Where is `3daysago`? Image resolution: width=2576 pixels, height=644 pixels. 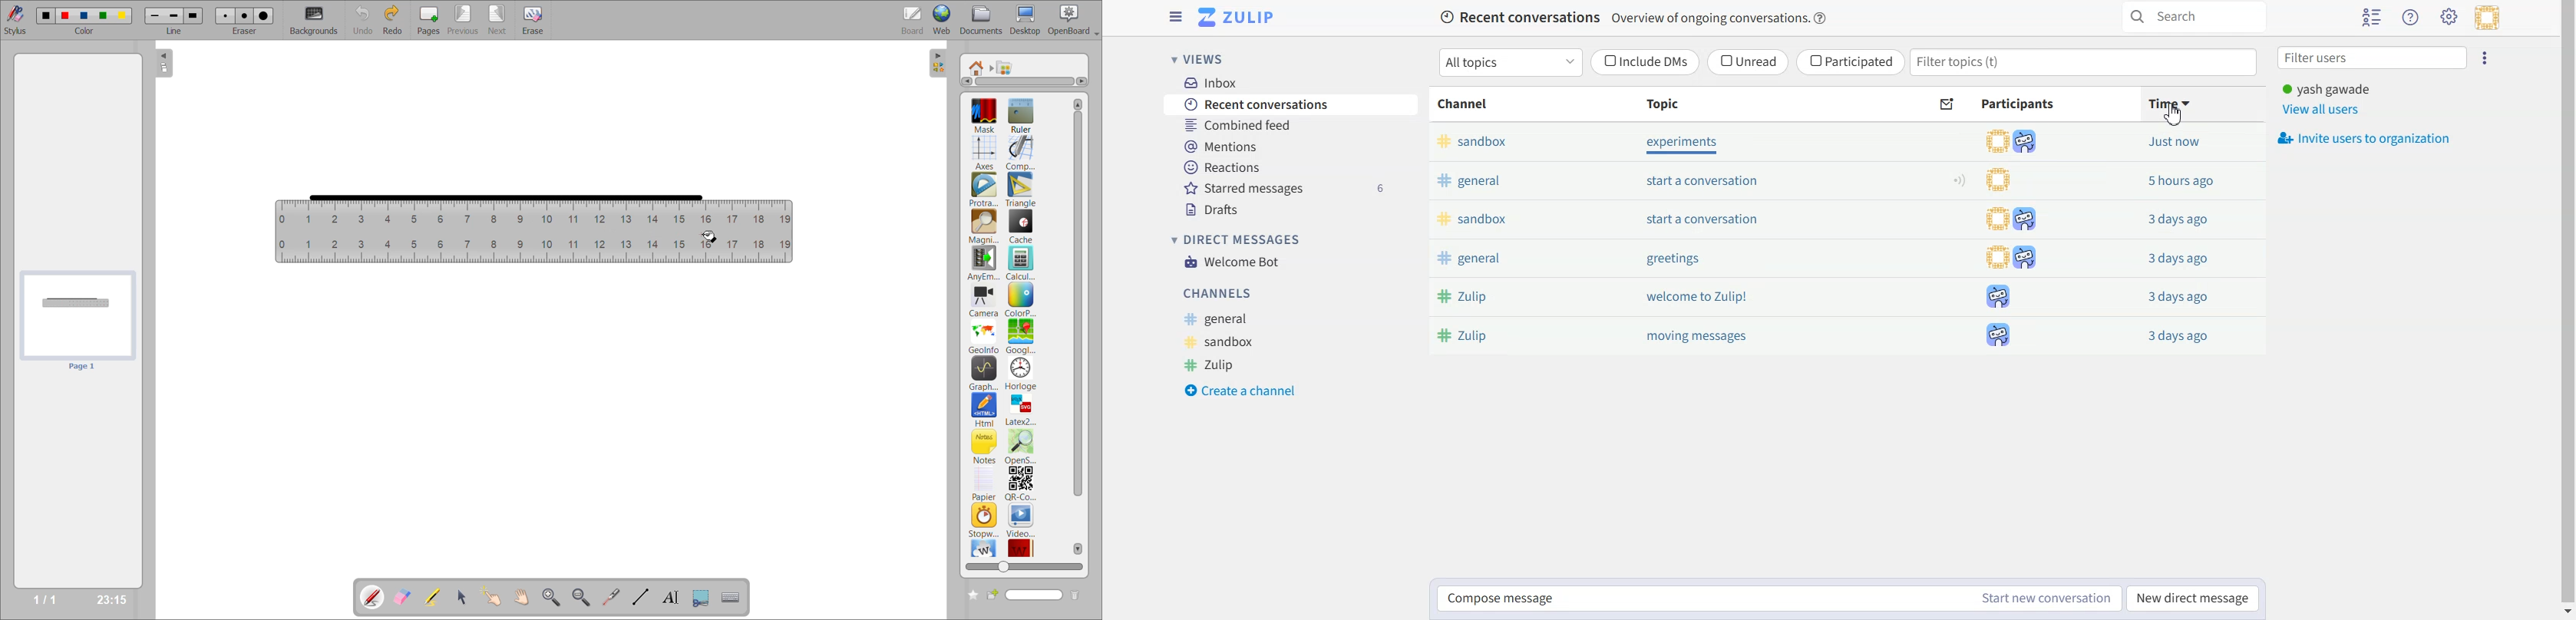 3daysago is located at coordinates (2180, 183).